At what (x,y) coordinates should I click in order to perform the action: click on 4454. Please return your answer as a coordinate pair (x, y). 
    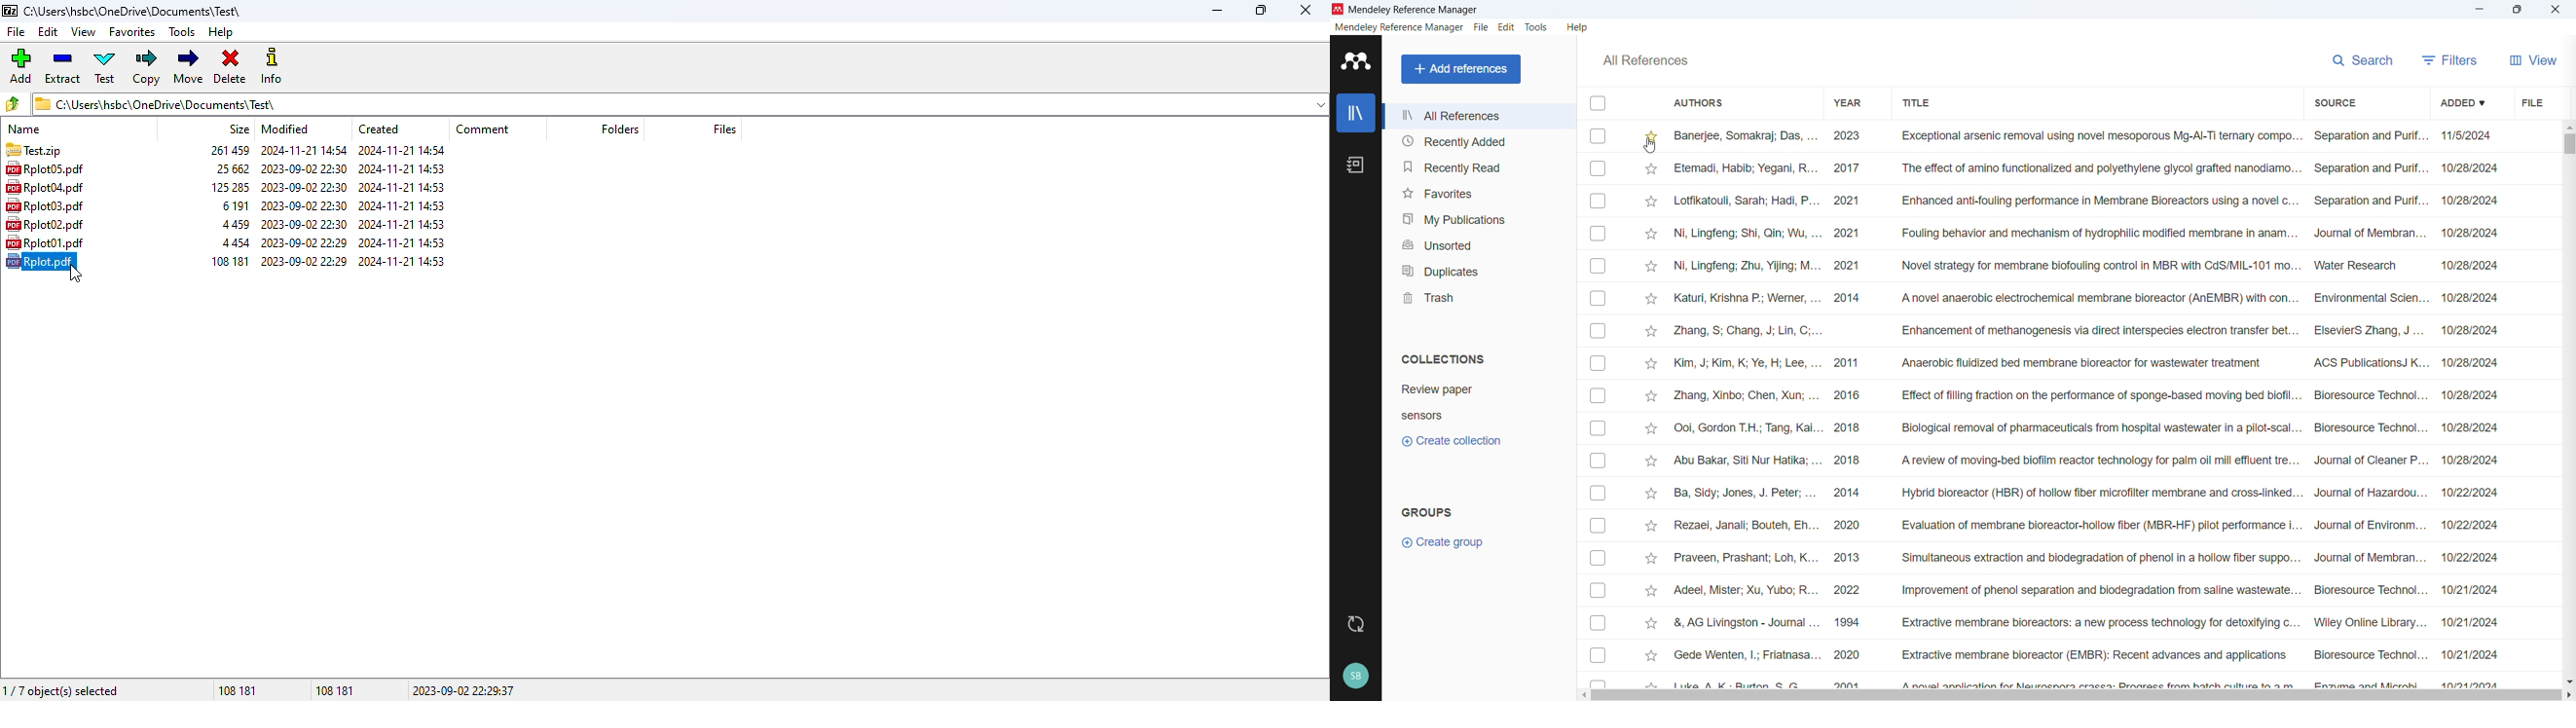
    Looking at the image, I should click on (222, 240).